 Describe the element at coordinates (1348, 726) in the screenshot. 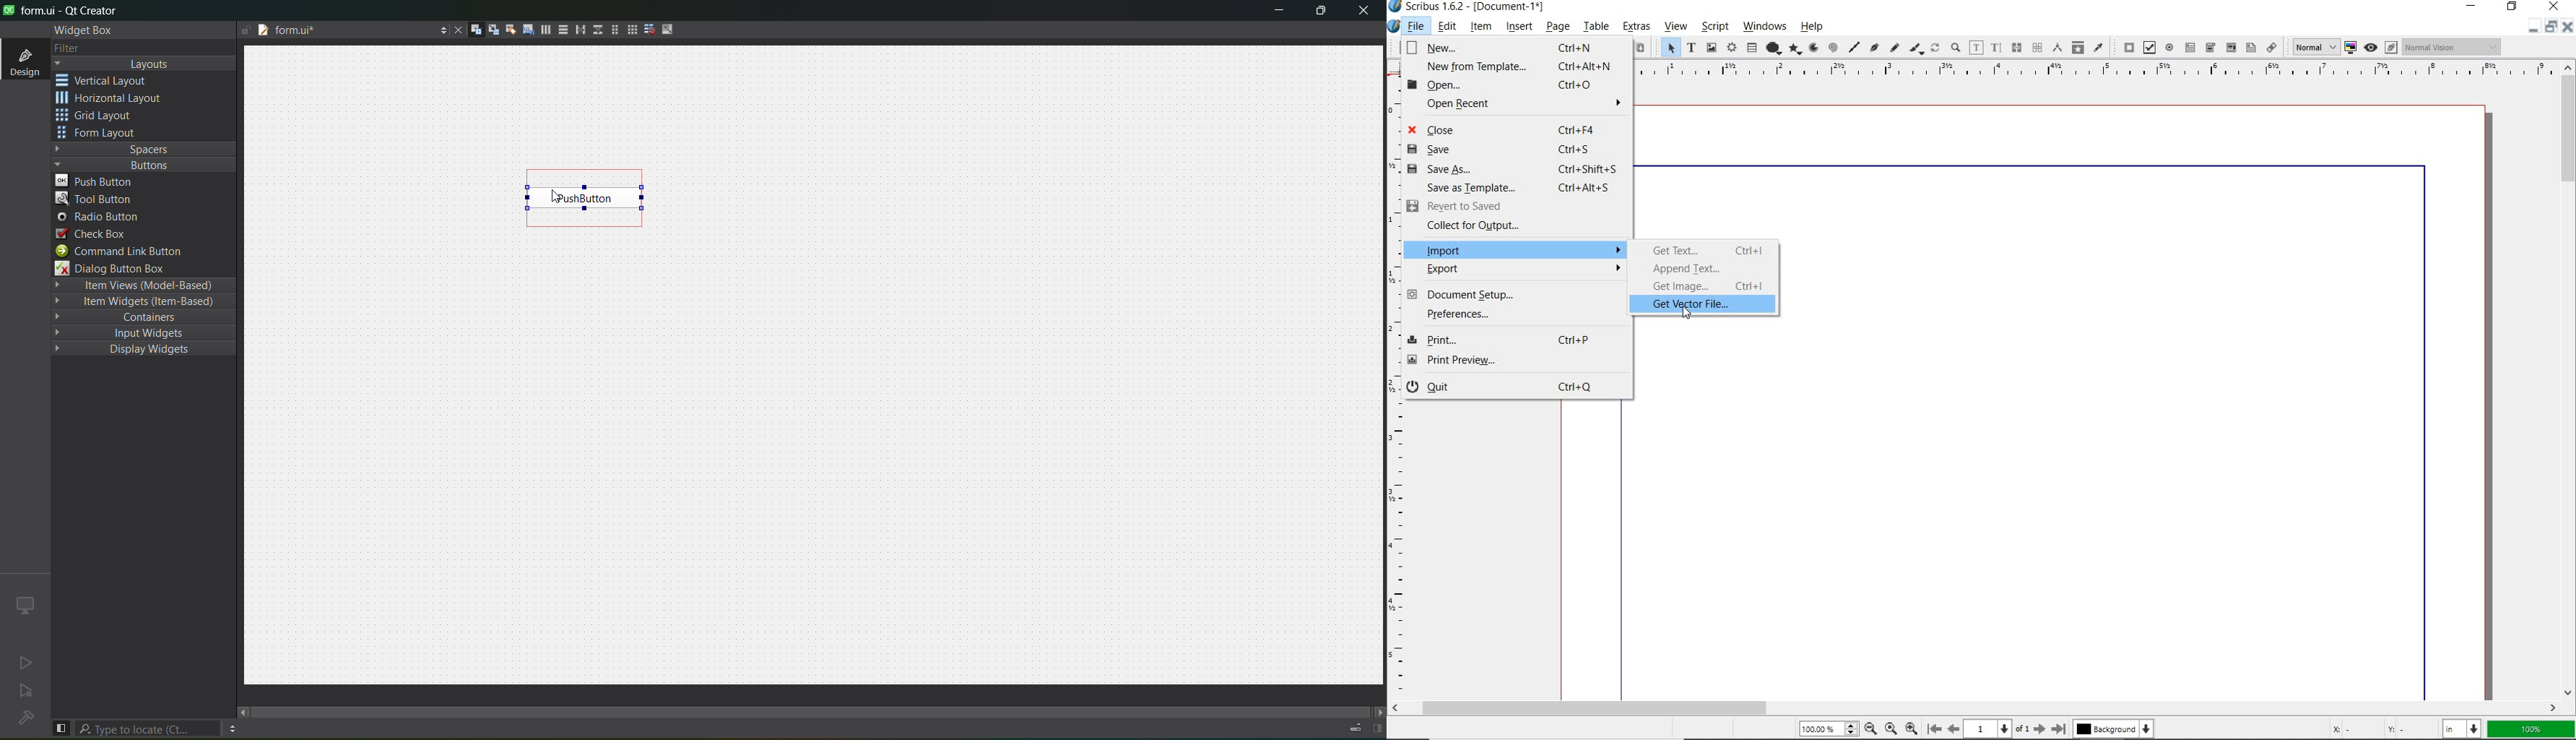

I see `Progress details` at that location.